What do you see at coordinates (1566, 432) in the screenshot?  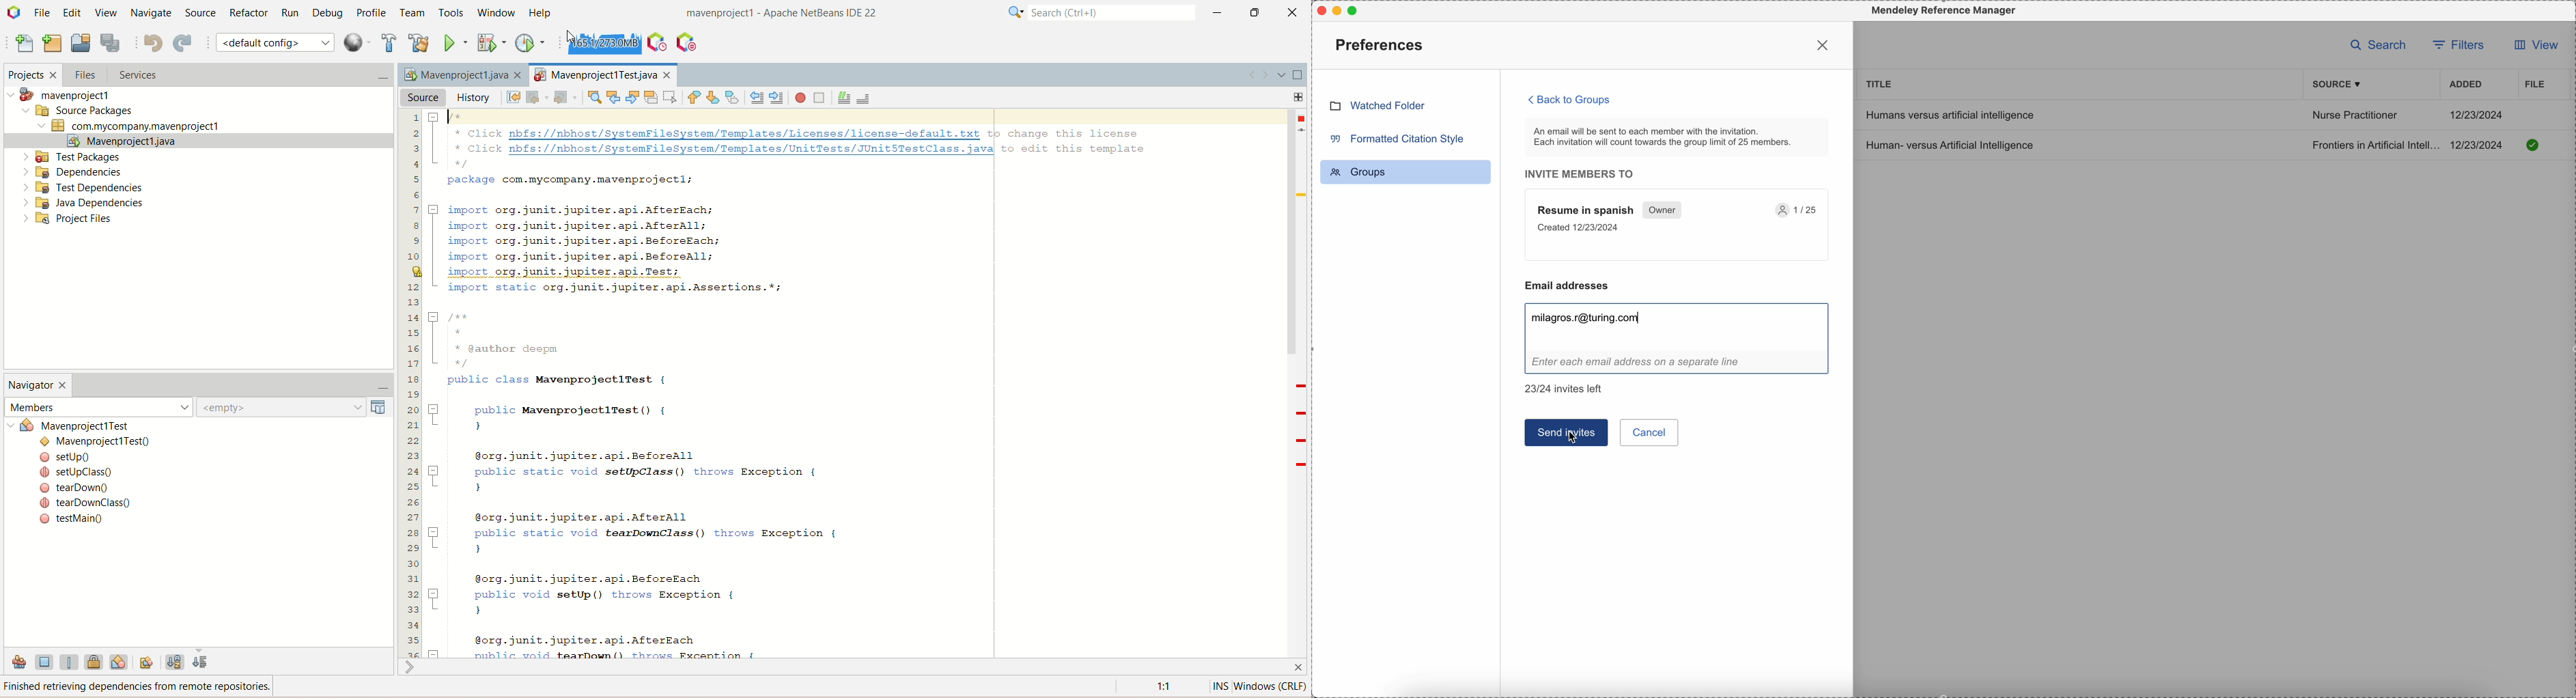 I see `send invites` at bounding box center [1566, 432].